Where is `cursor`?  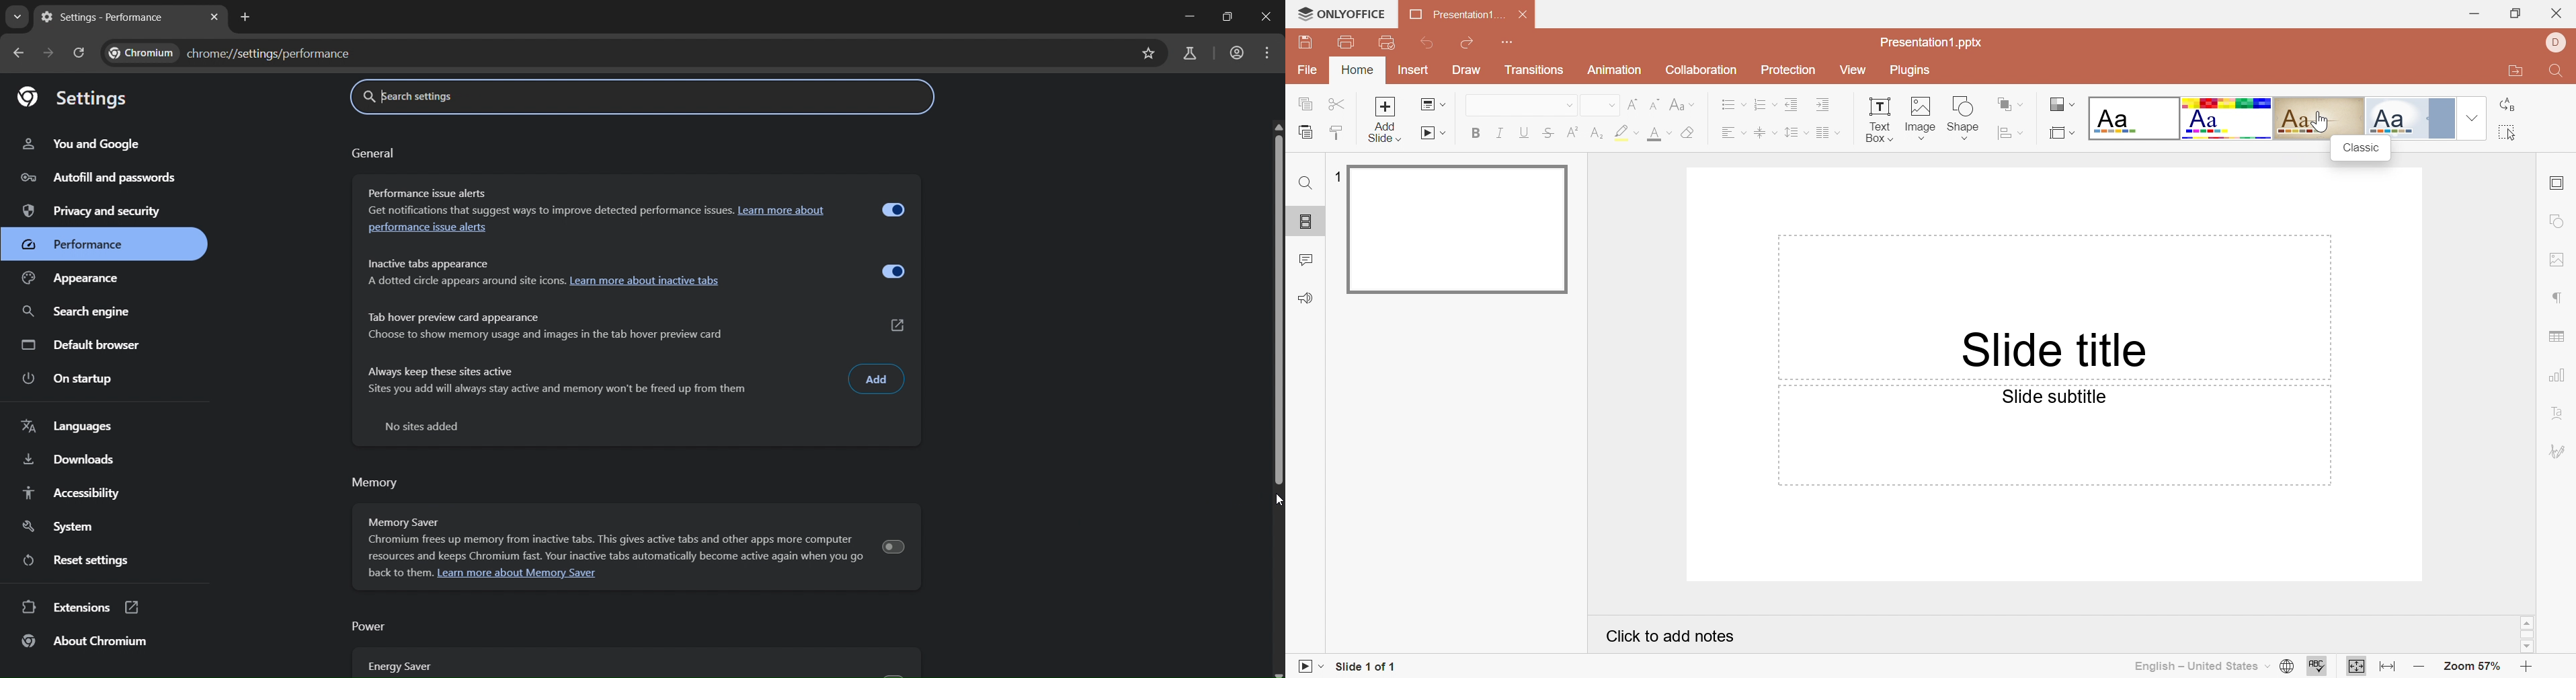
cursor is located at coordinates (1275, 502).